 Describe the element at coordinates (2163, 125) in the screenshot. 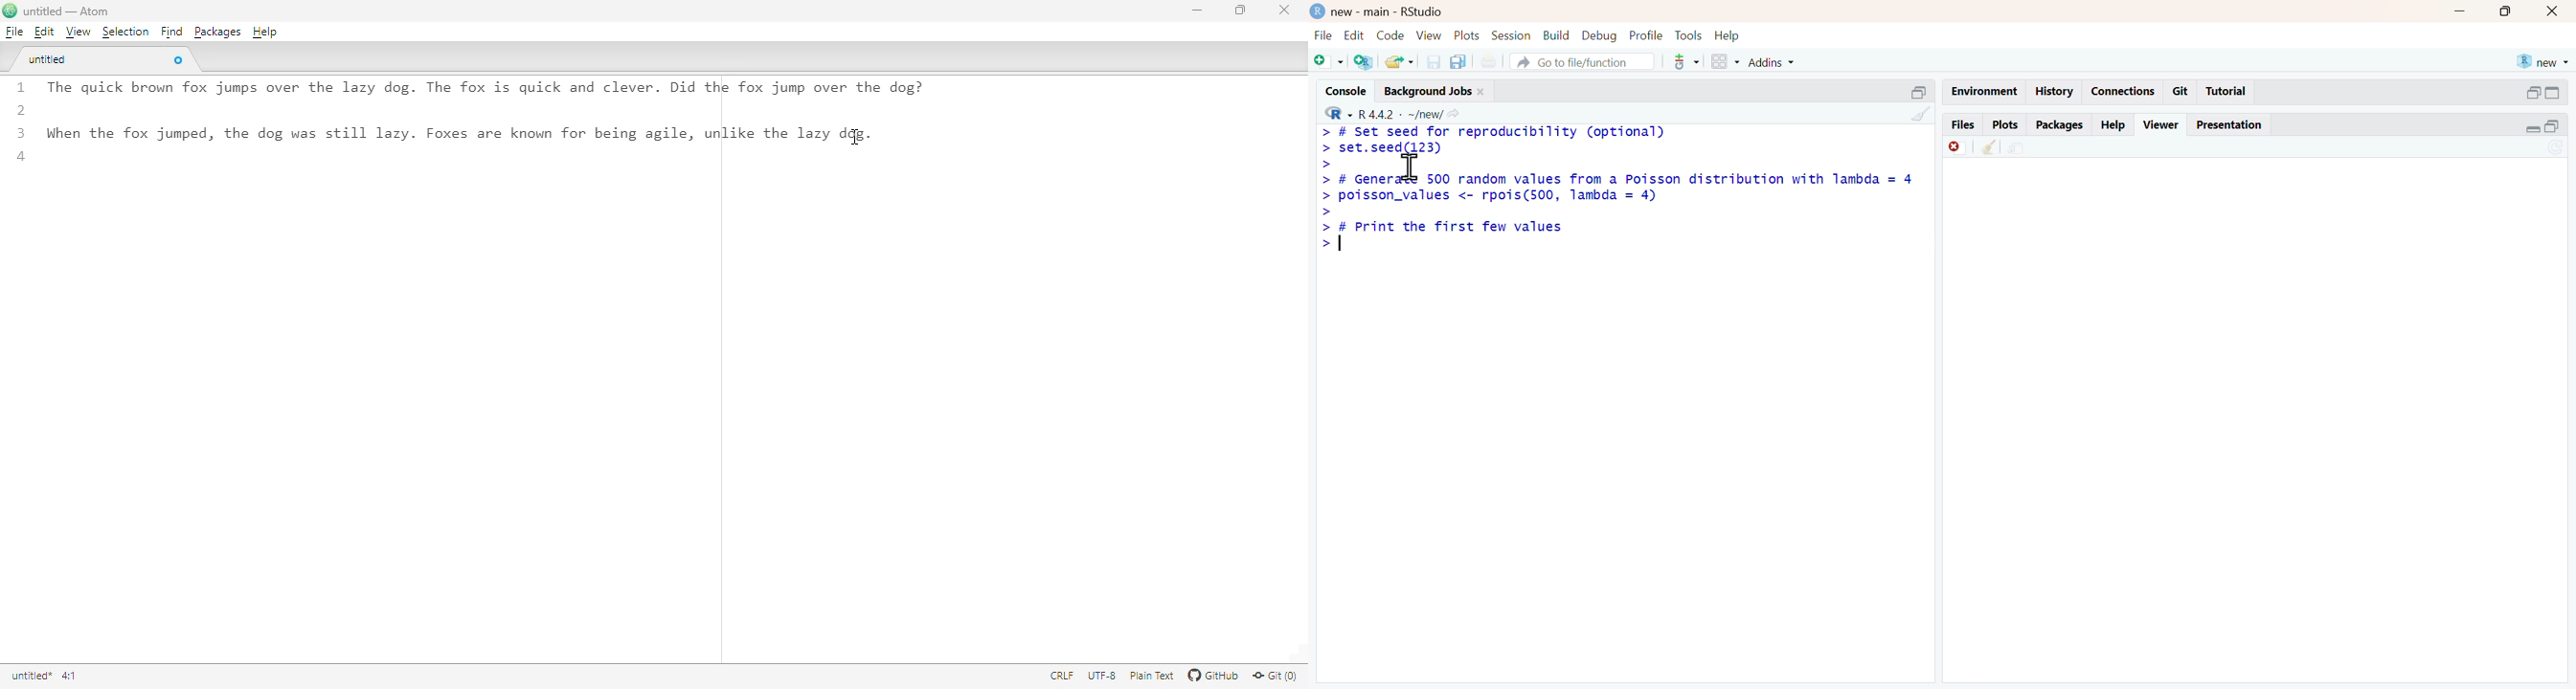

I see `viewer` at that location.